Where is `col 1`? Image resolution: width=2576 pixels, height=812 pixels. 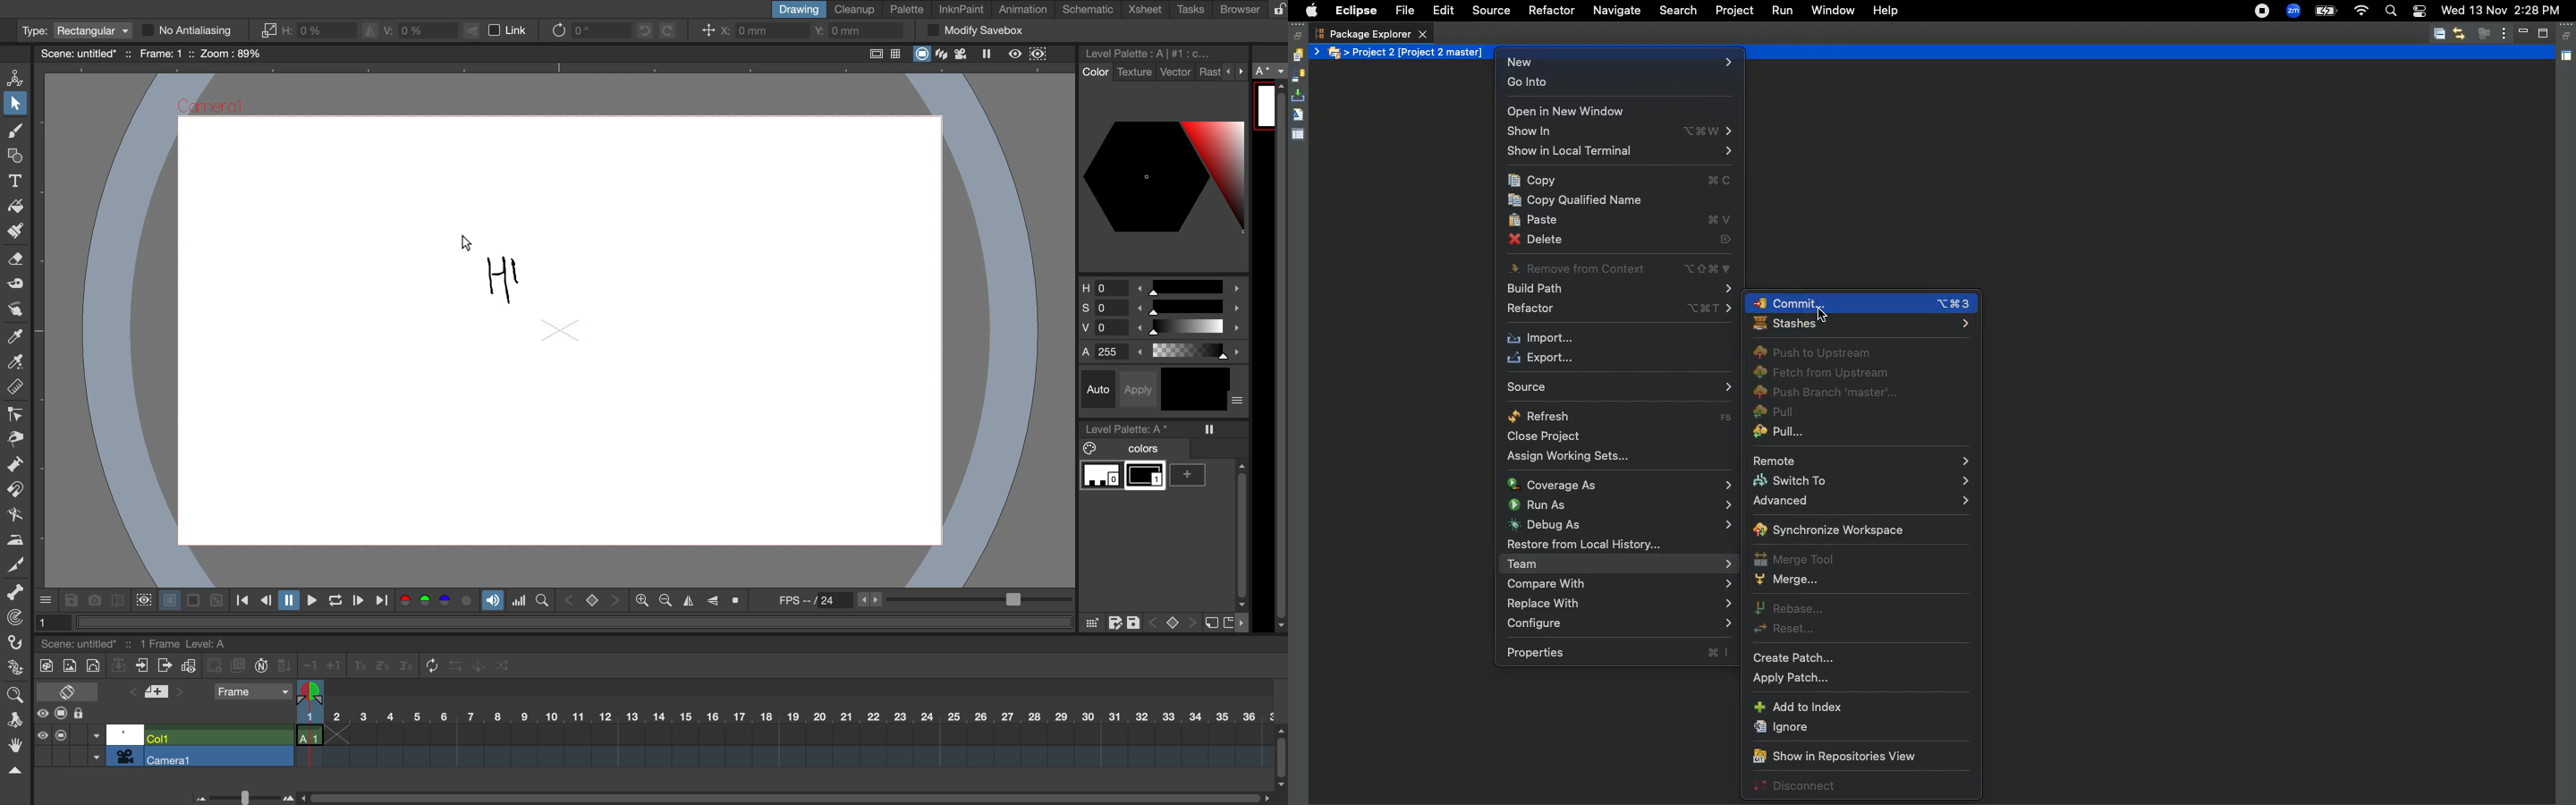
col 1 is located at coordinates (217, 737).